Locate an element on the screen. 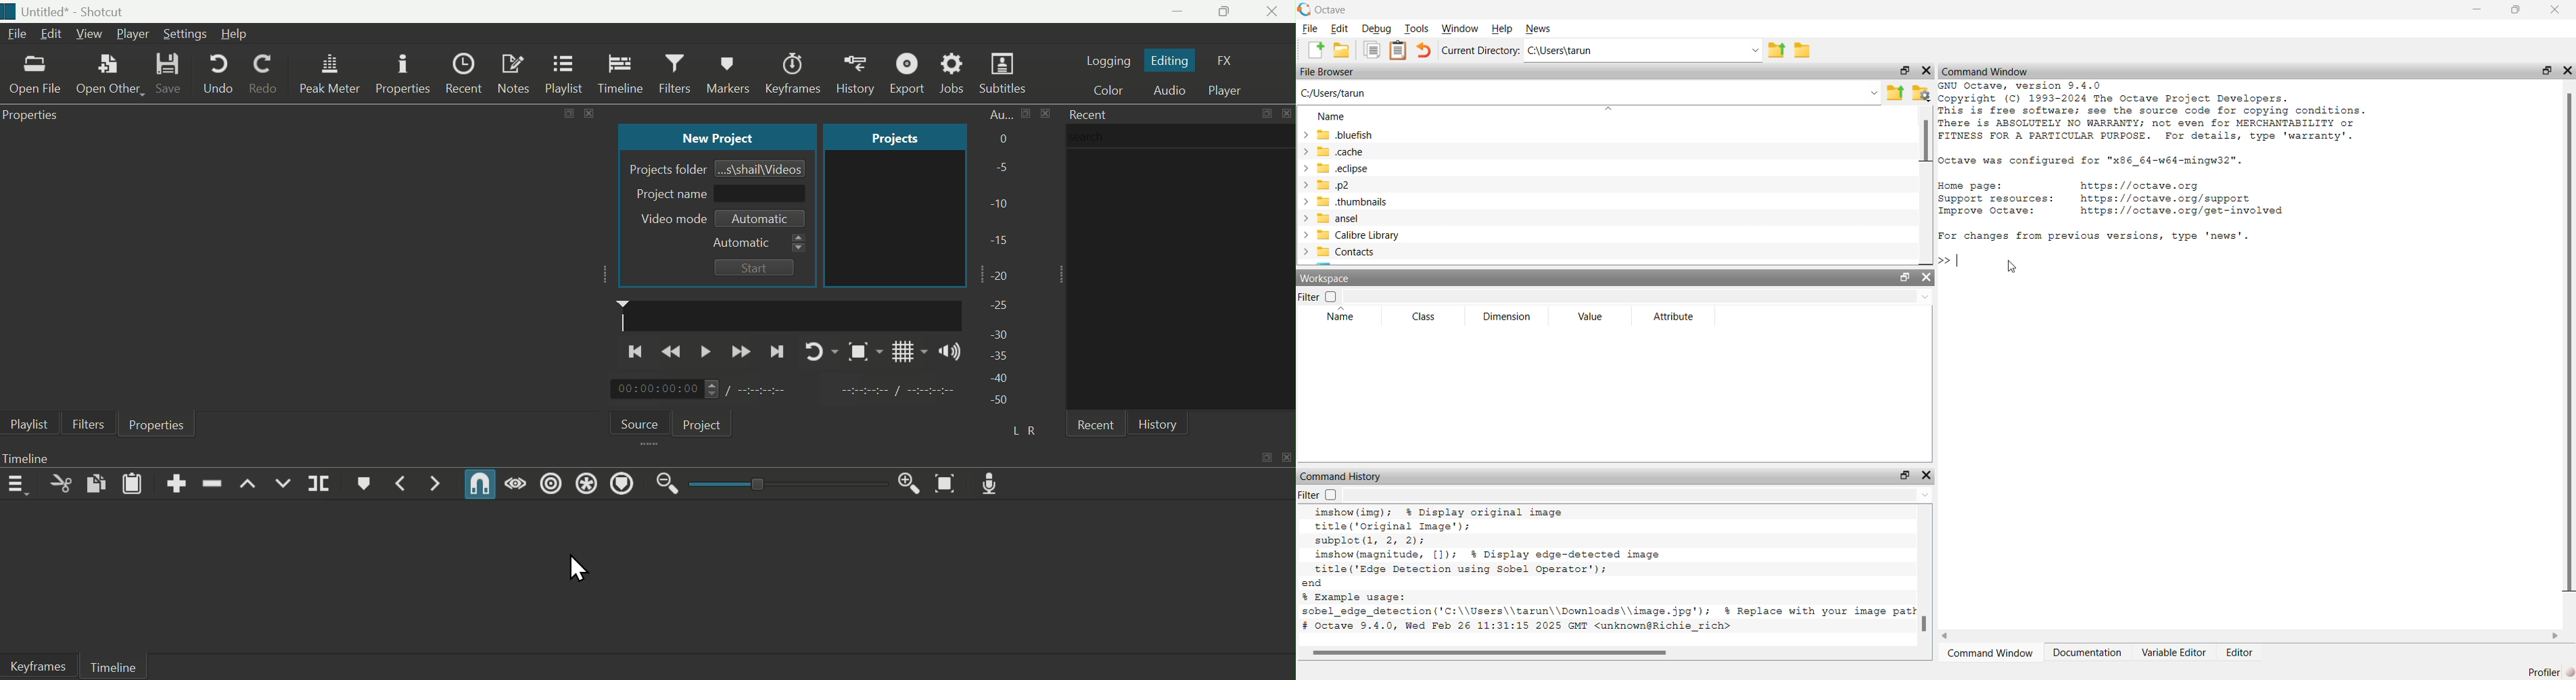  History is located at coordinates (730, 71).